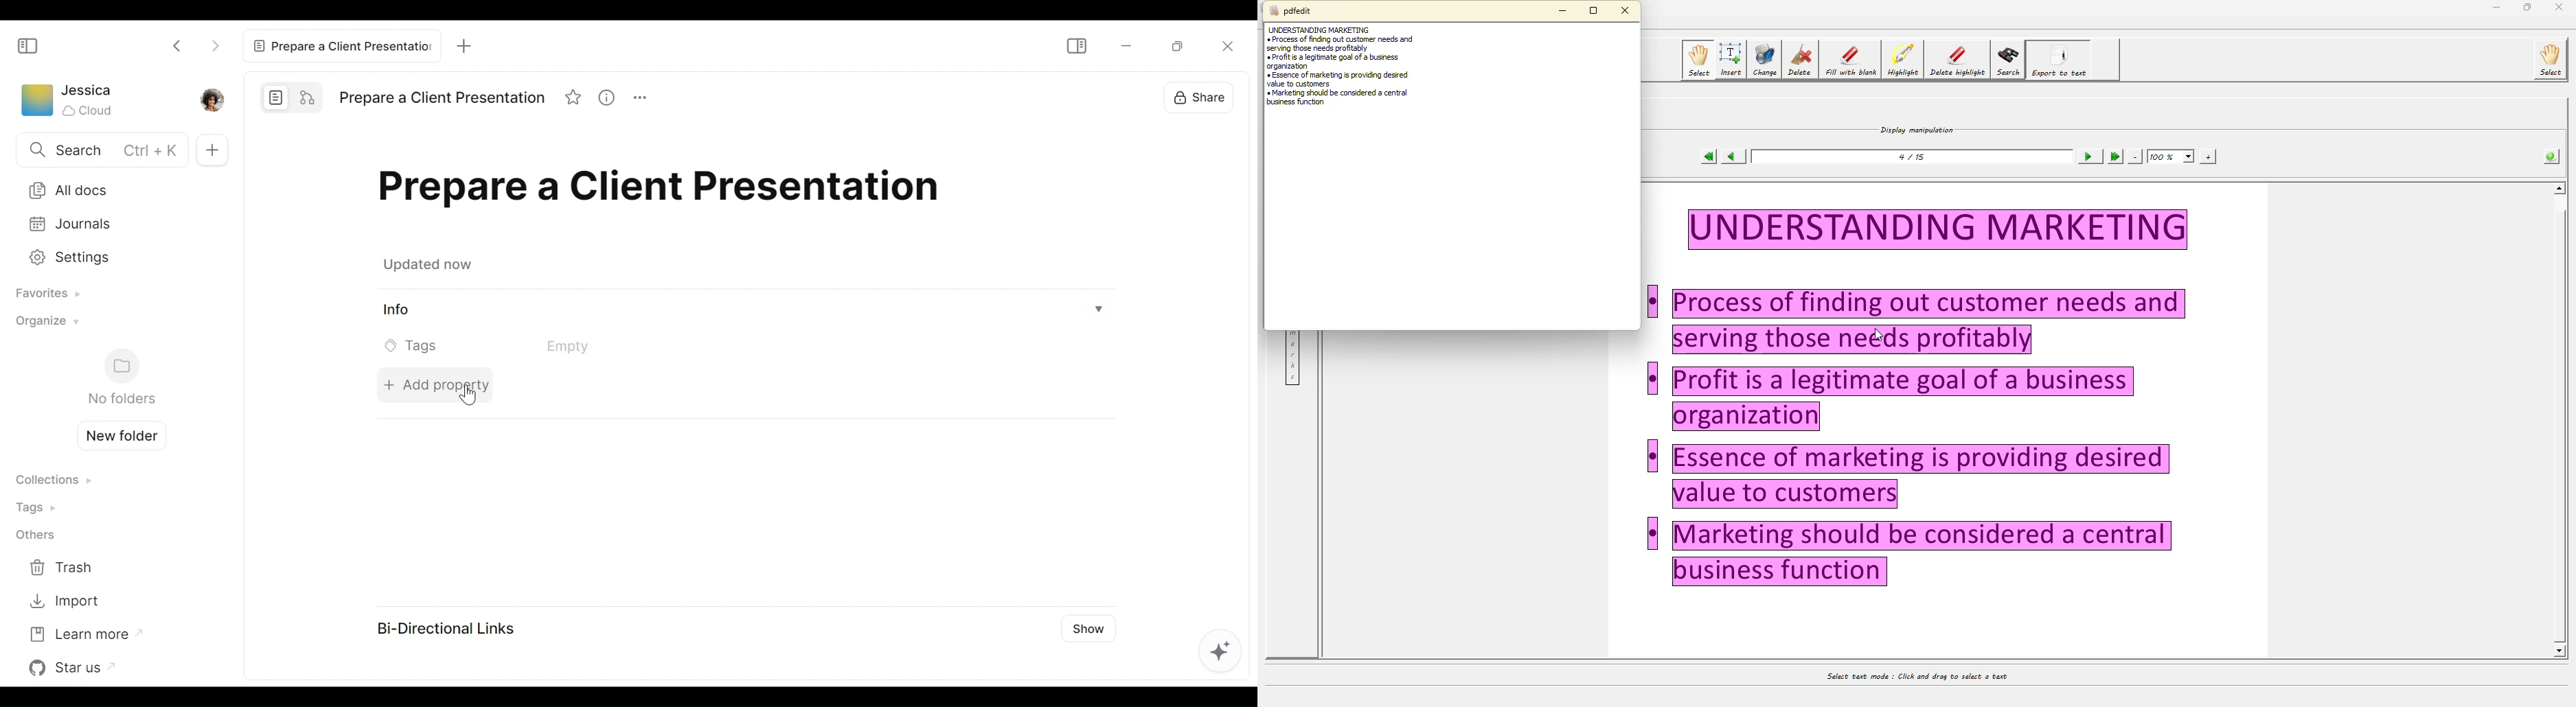 The image size is (2576, 728). I want to click on Favorites, so click(43, 295).